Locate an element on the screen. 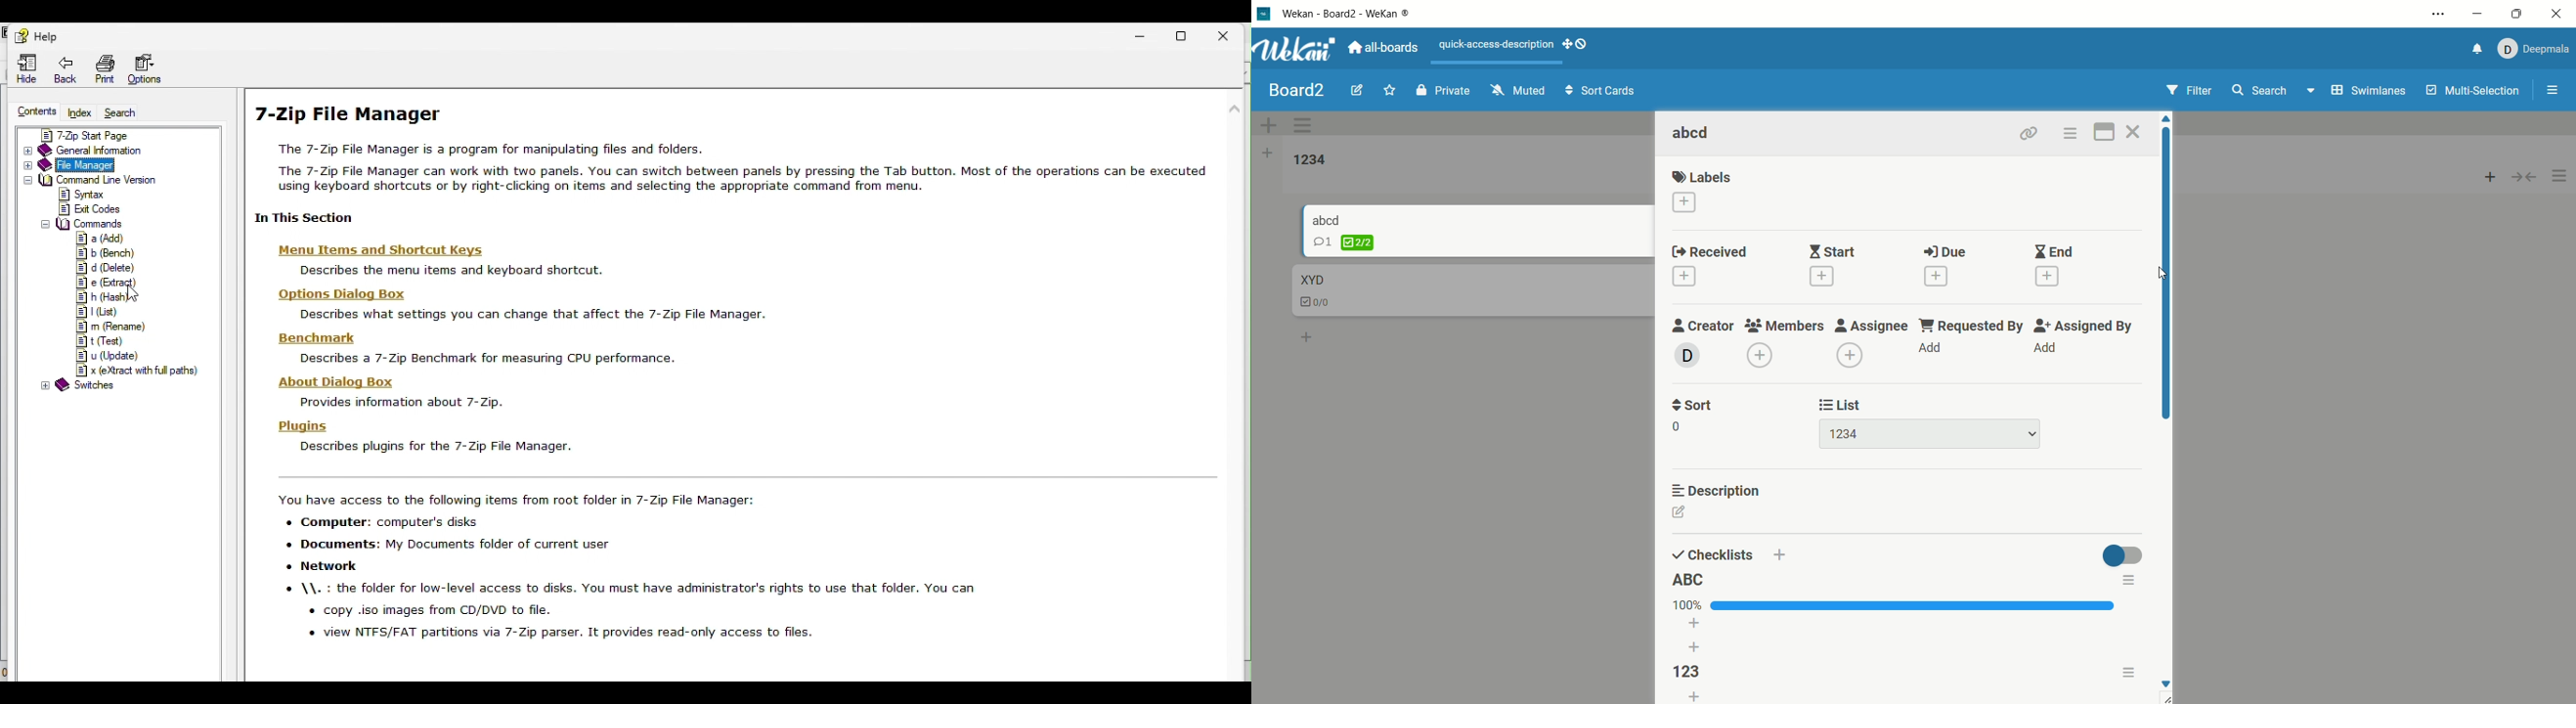  7 zip file manager help page is located at coordinates (750, 164).